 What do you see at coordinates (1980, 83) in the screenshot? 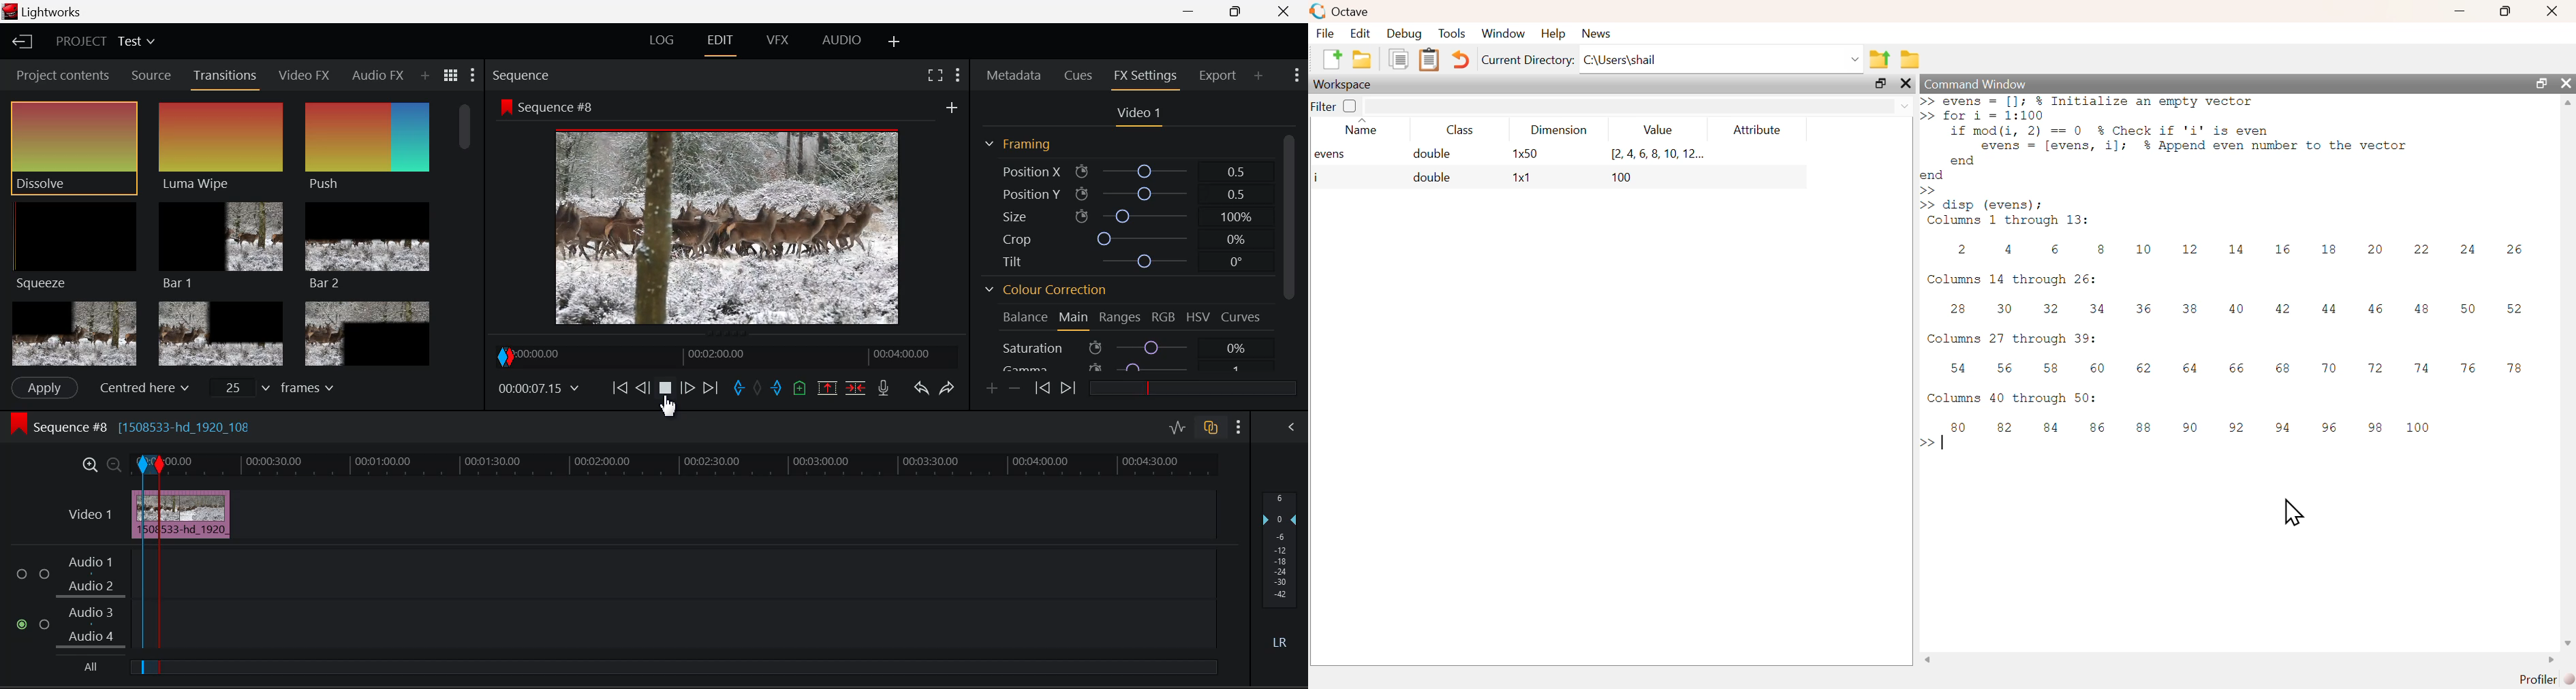
I see `command window` at bounding box center [1980, 83].